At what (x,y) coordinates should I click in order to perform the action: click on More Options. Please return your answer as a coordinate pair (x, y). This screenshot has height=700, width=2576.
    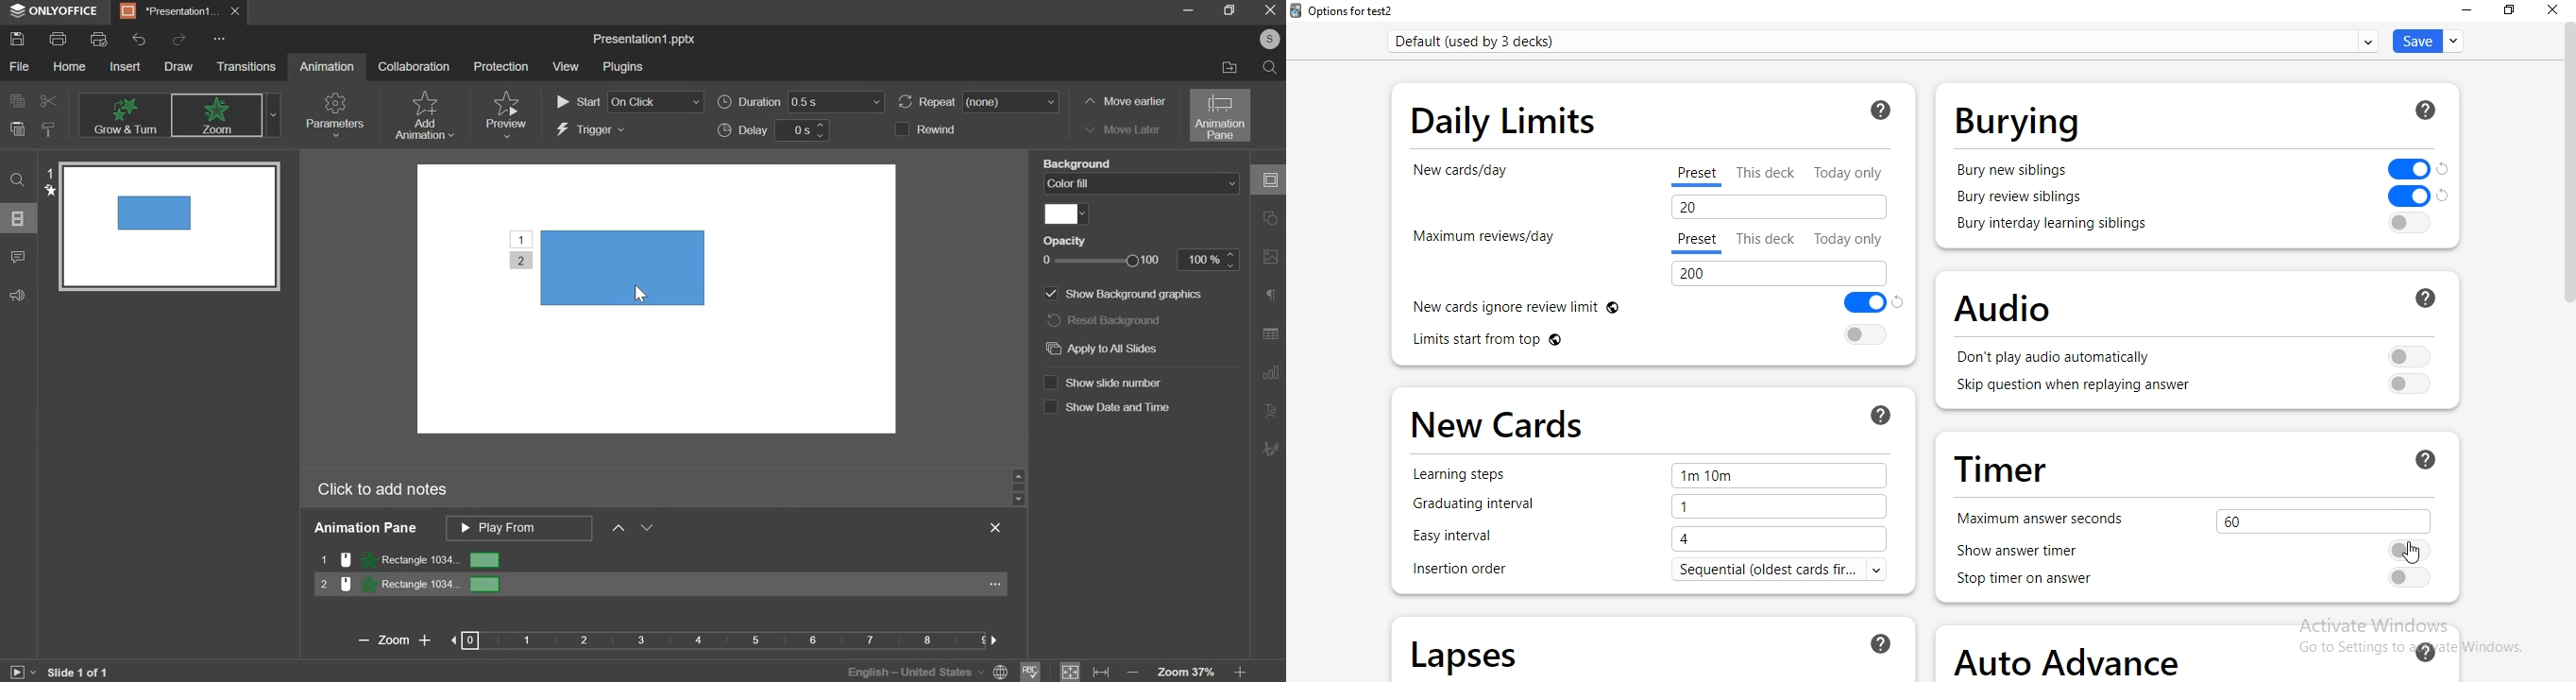
    Looking at the image, I should click on (1271, 447).